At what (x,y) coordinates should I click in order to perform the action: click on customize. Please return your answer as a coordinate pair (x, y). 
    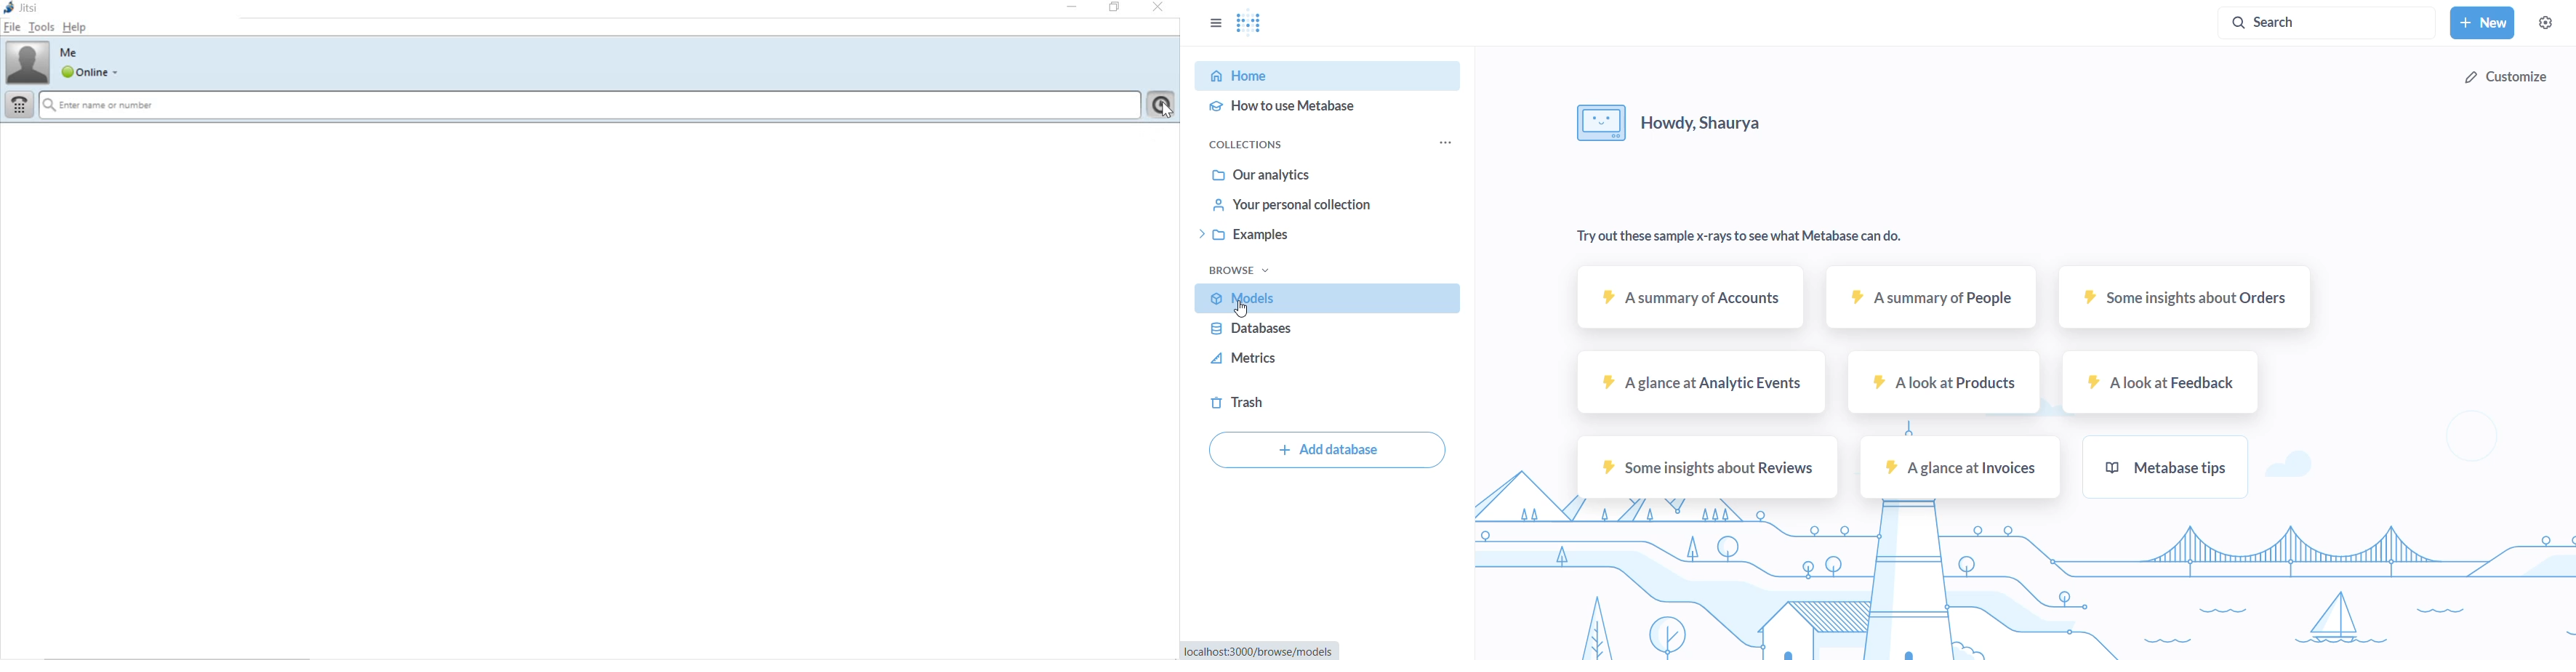
    Looking at the image, I should click on (2505, 78).